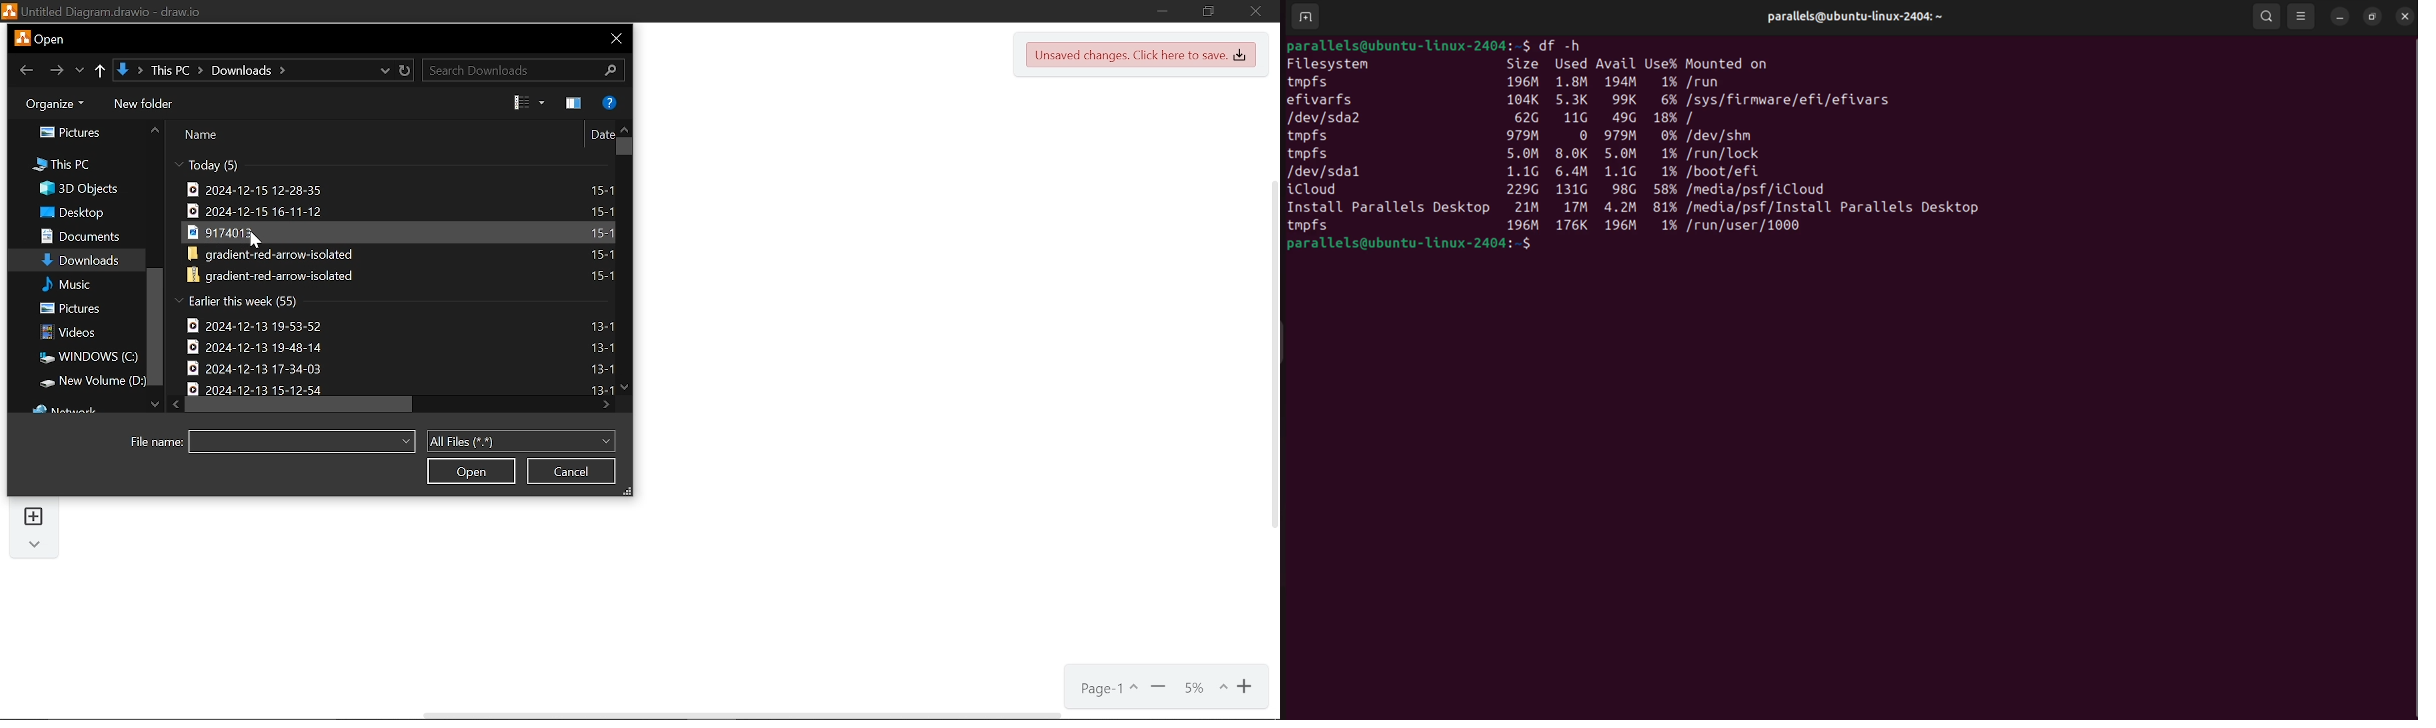  What do you see at coordinates (1442, 245) in the screenshot?
I see `parallels@ubuntu-linux-2404:~$` at bounding box center [1442, 245].